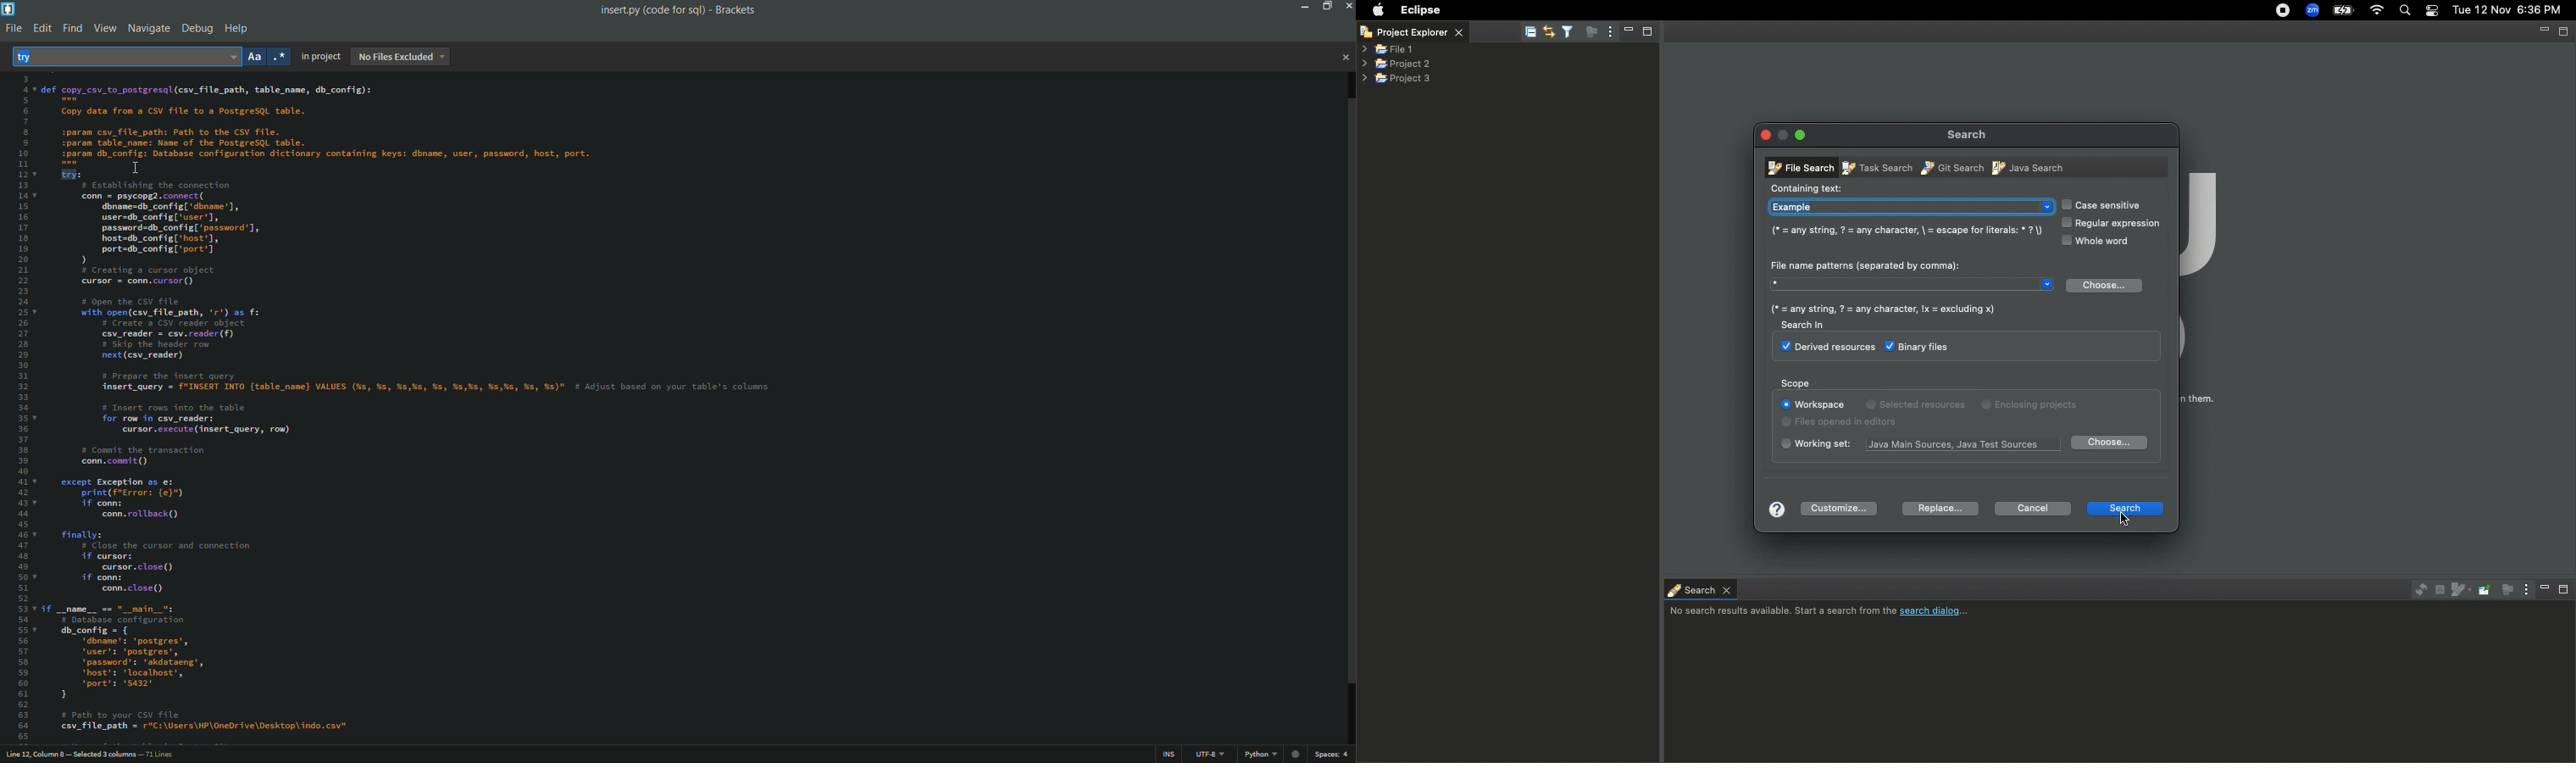 The height and width of the screenshot is (784, 2576). I want to click on Git, so click(1950, 167).